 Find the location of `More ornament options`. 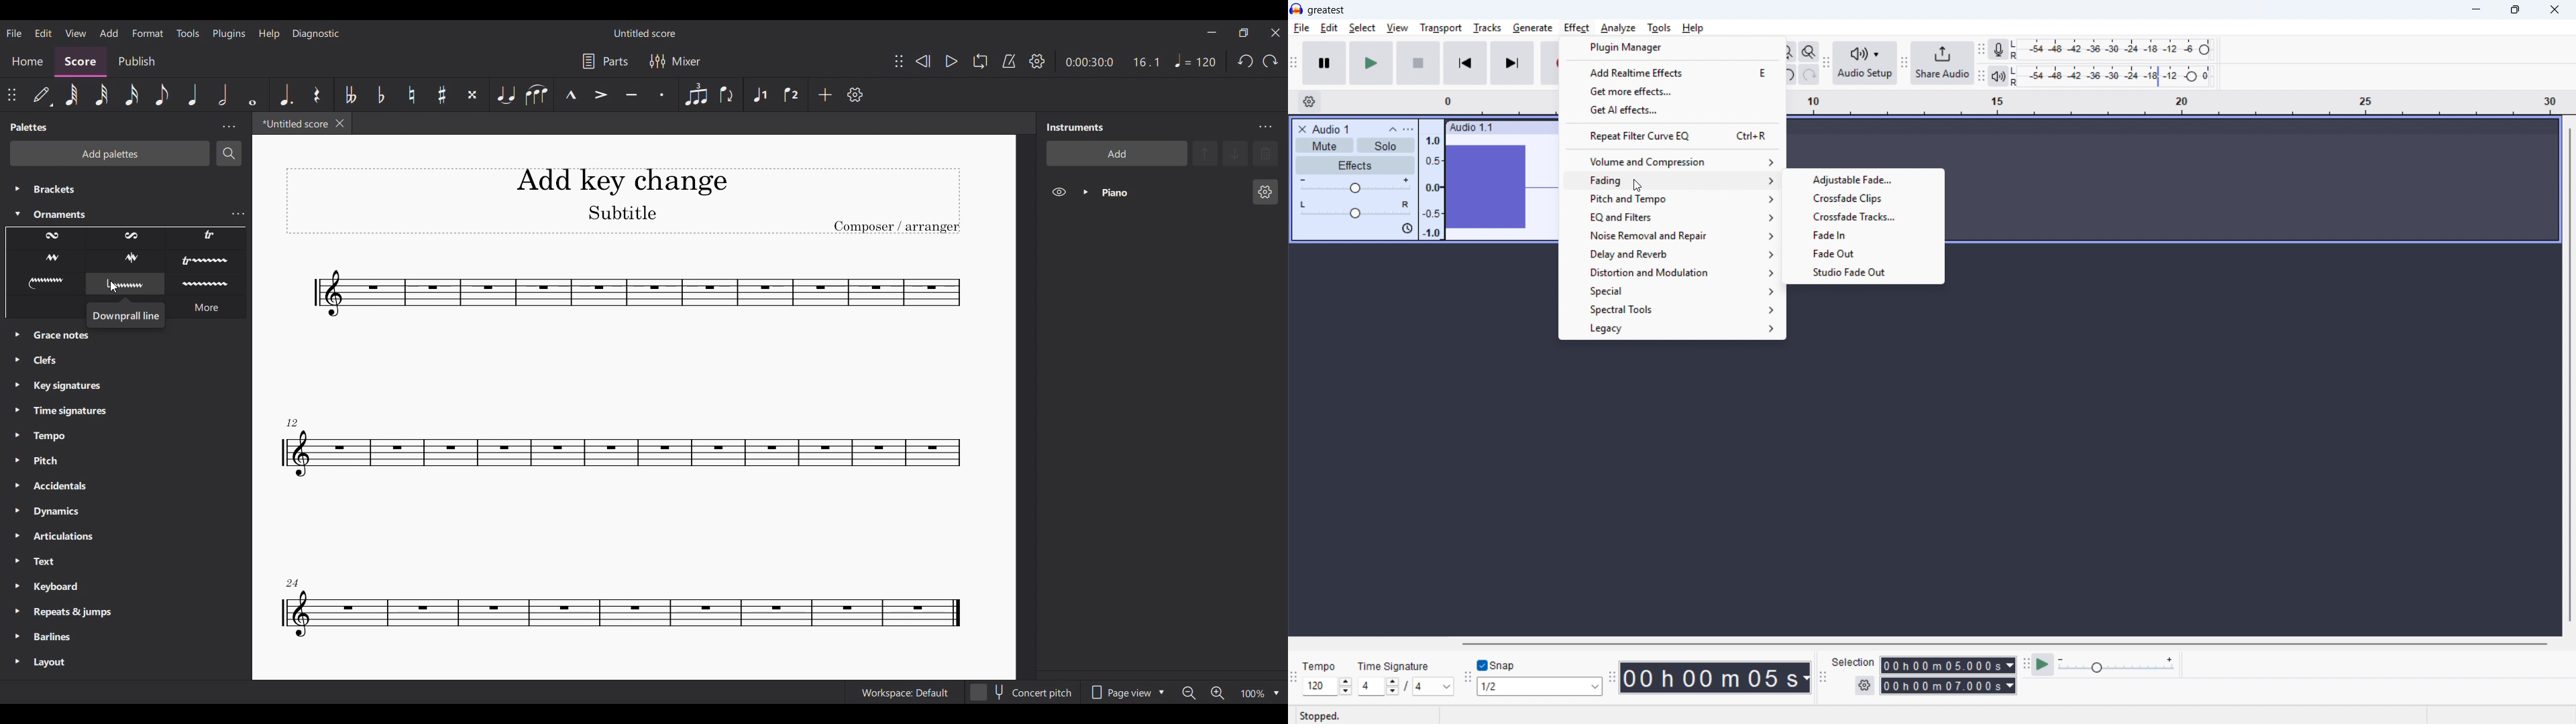

More ornament options is located at coordinates (206, 307).